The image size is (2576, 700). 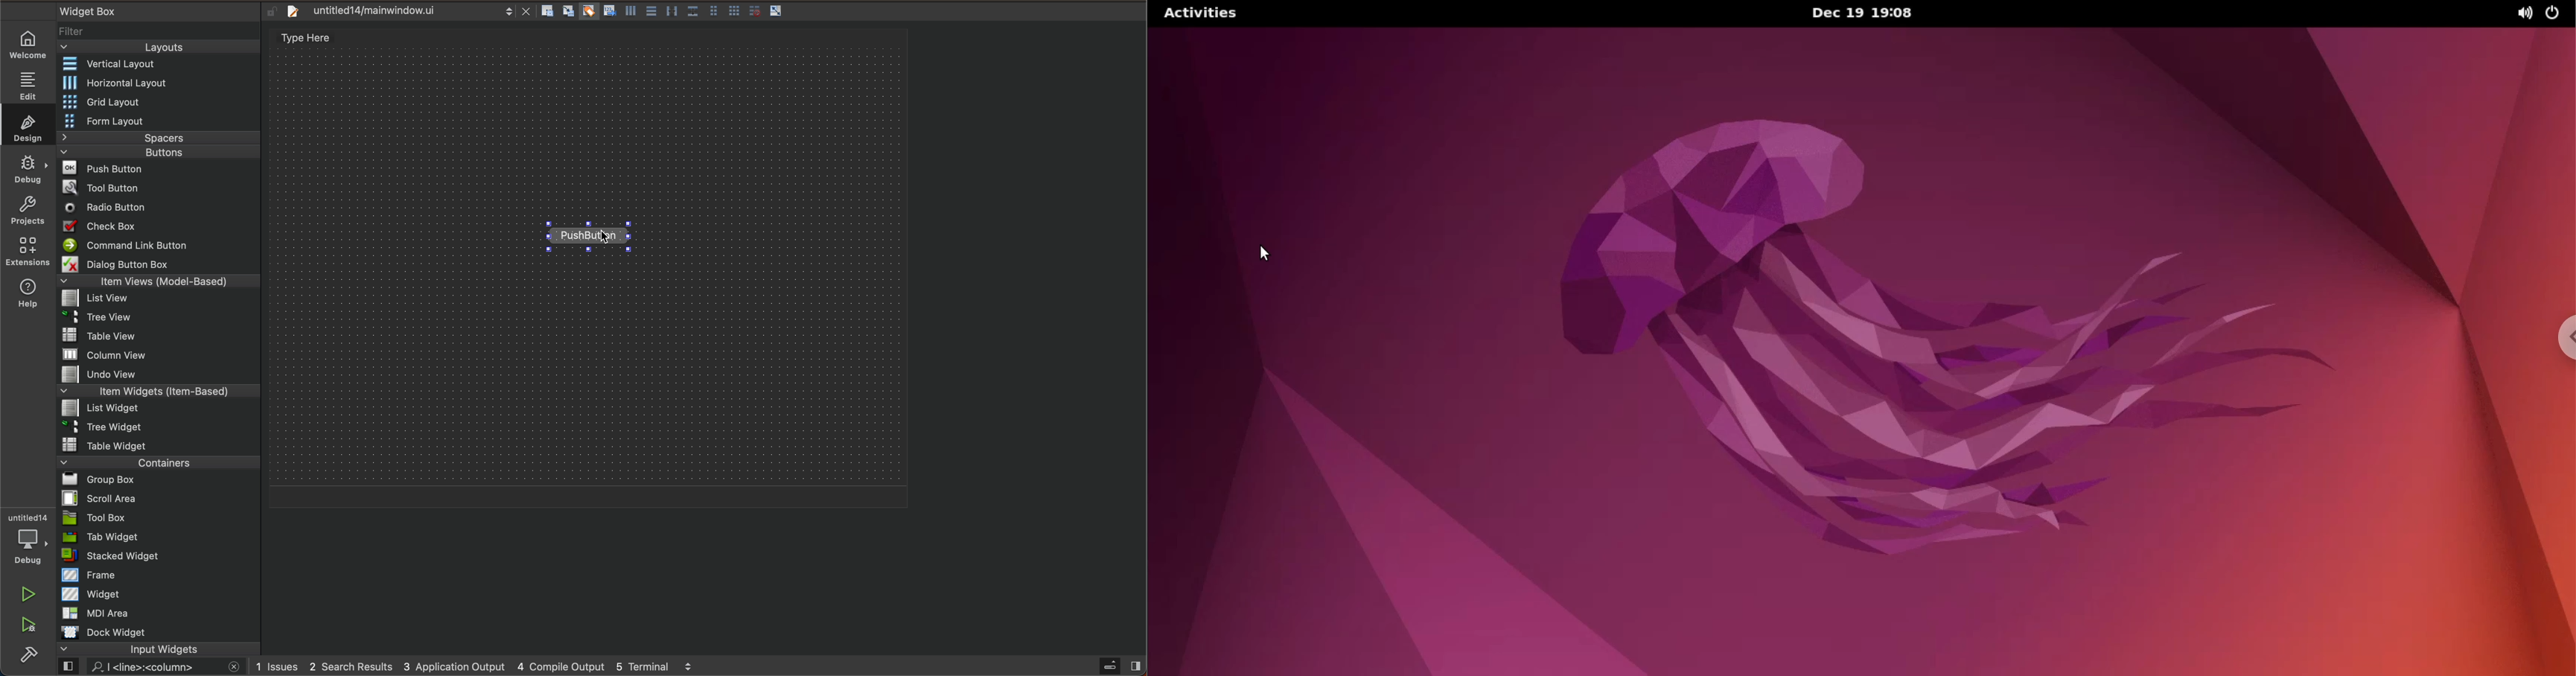 I want to click on containers, so click(x=156, y=465).